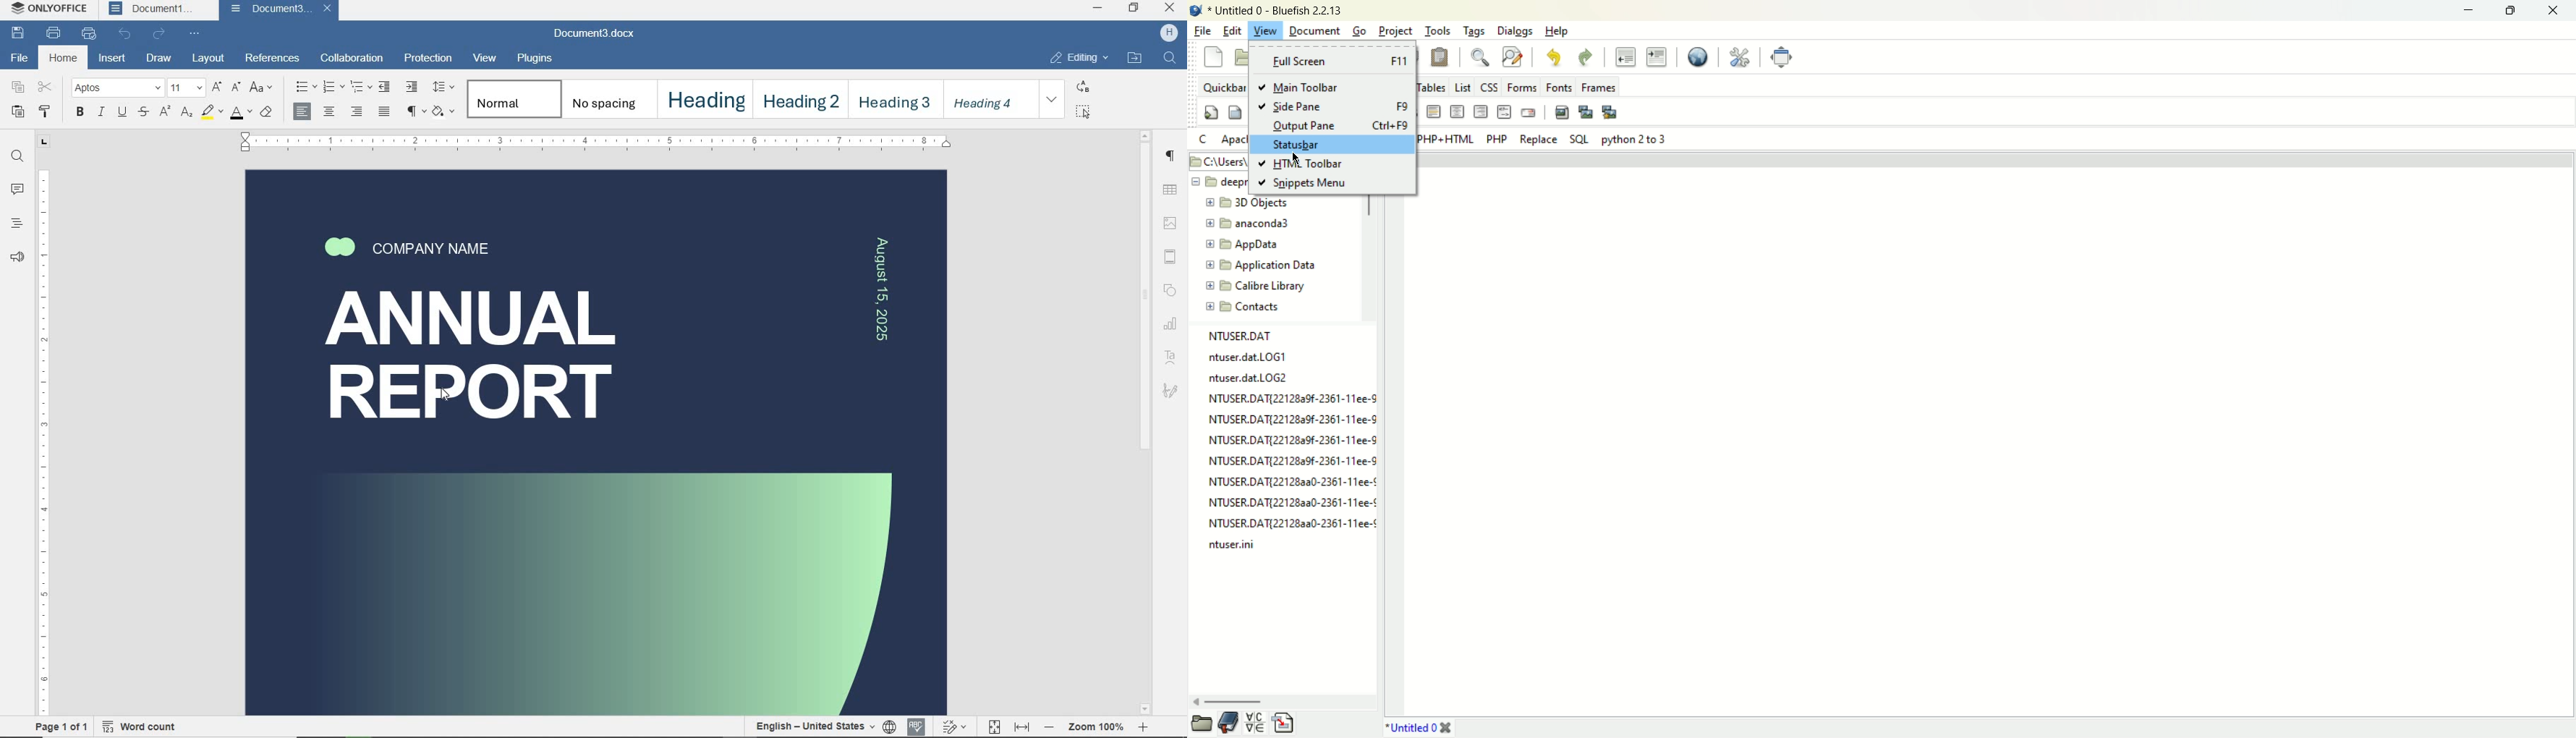 Image resolution: width=2576 pixels, height=756 pixels. What do you see at coordinates (1022, 727) in the screenshot?
I see `fit to width` at bounding box center [1022, 727].